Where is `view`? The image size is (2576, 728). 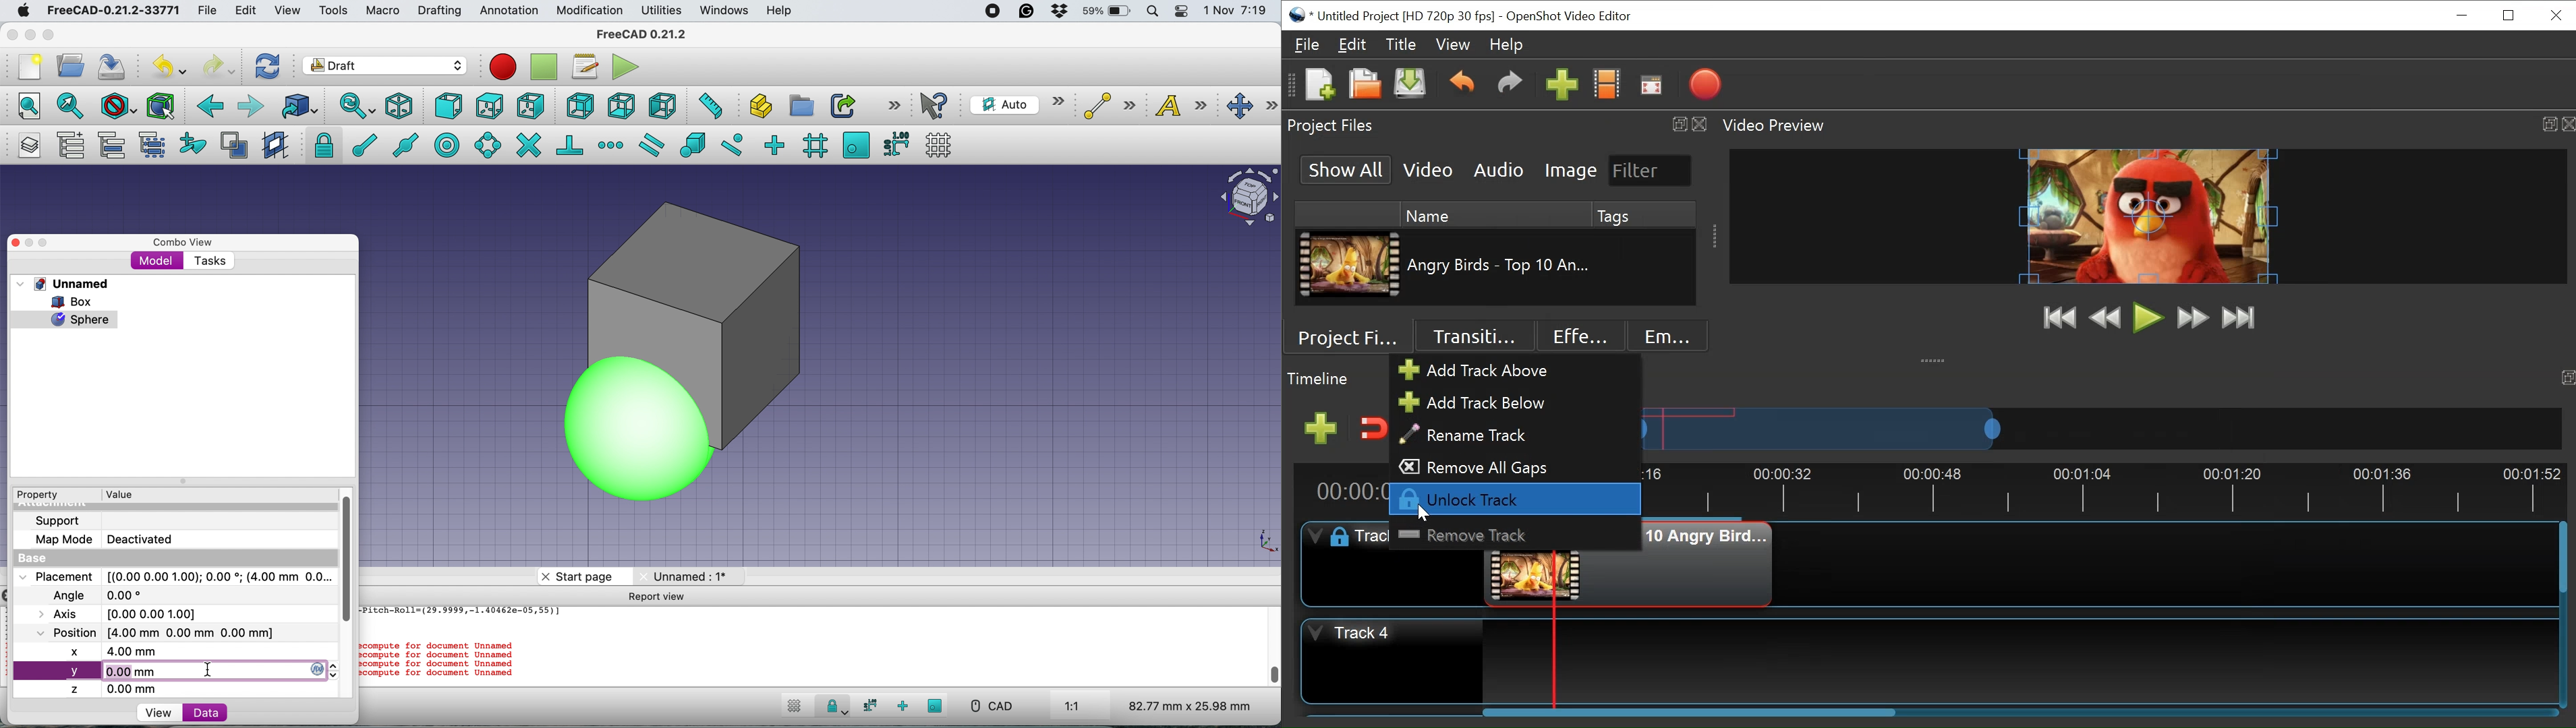
view is located at coordinates (158, 713).